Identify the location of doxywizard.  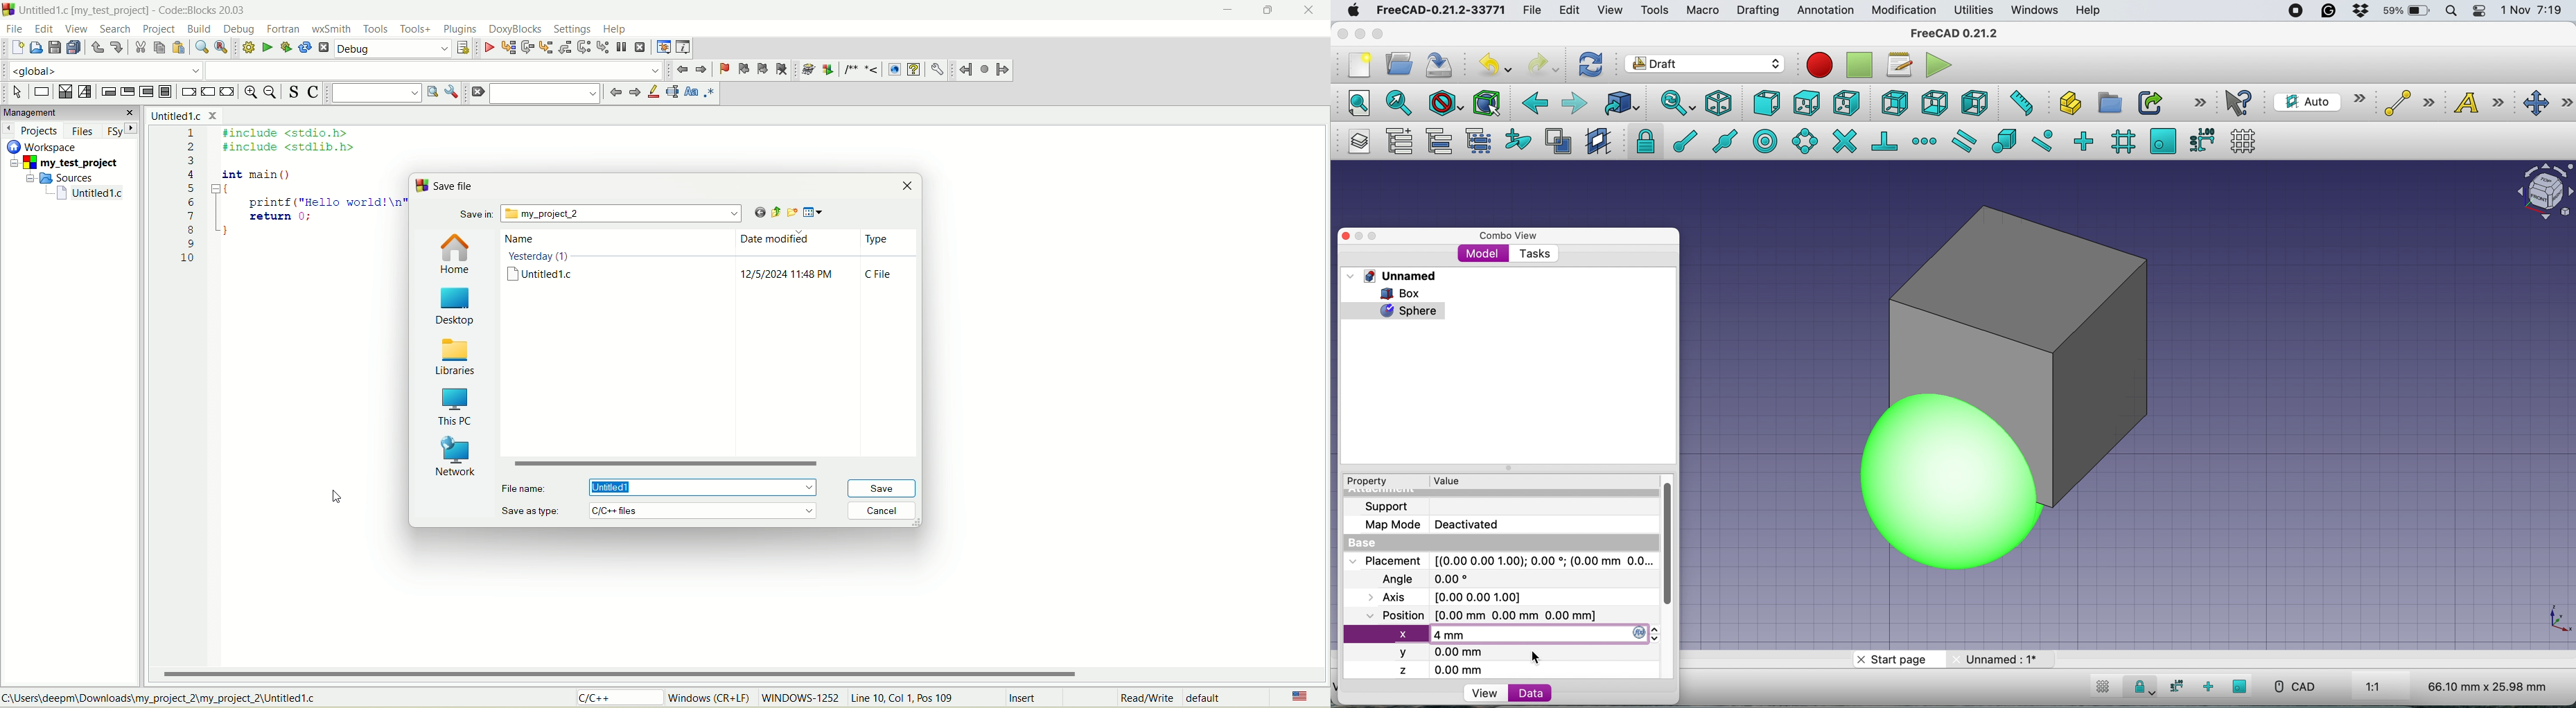
(806, 70).